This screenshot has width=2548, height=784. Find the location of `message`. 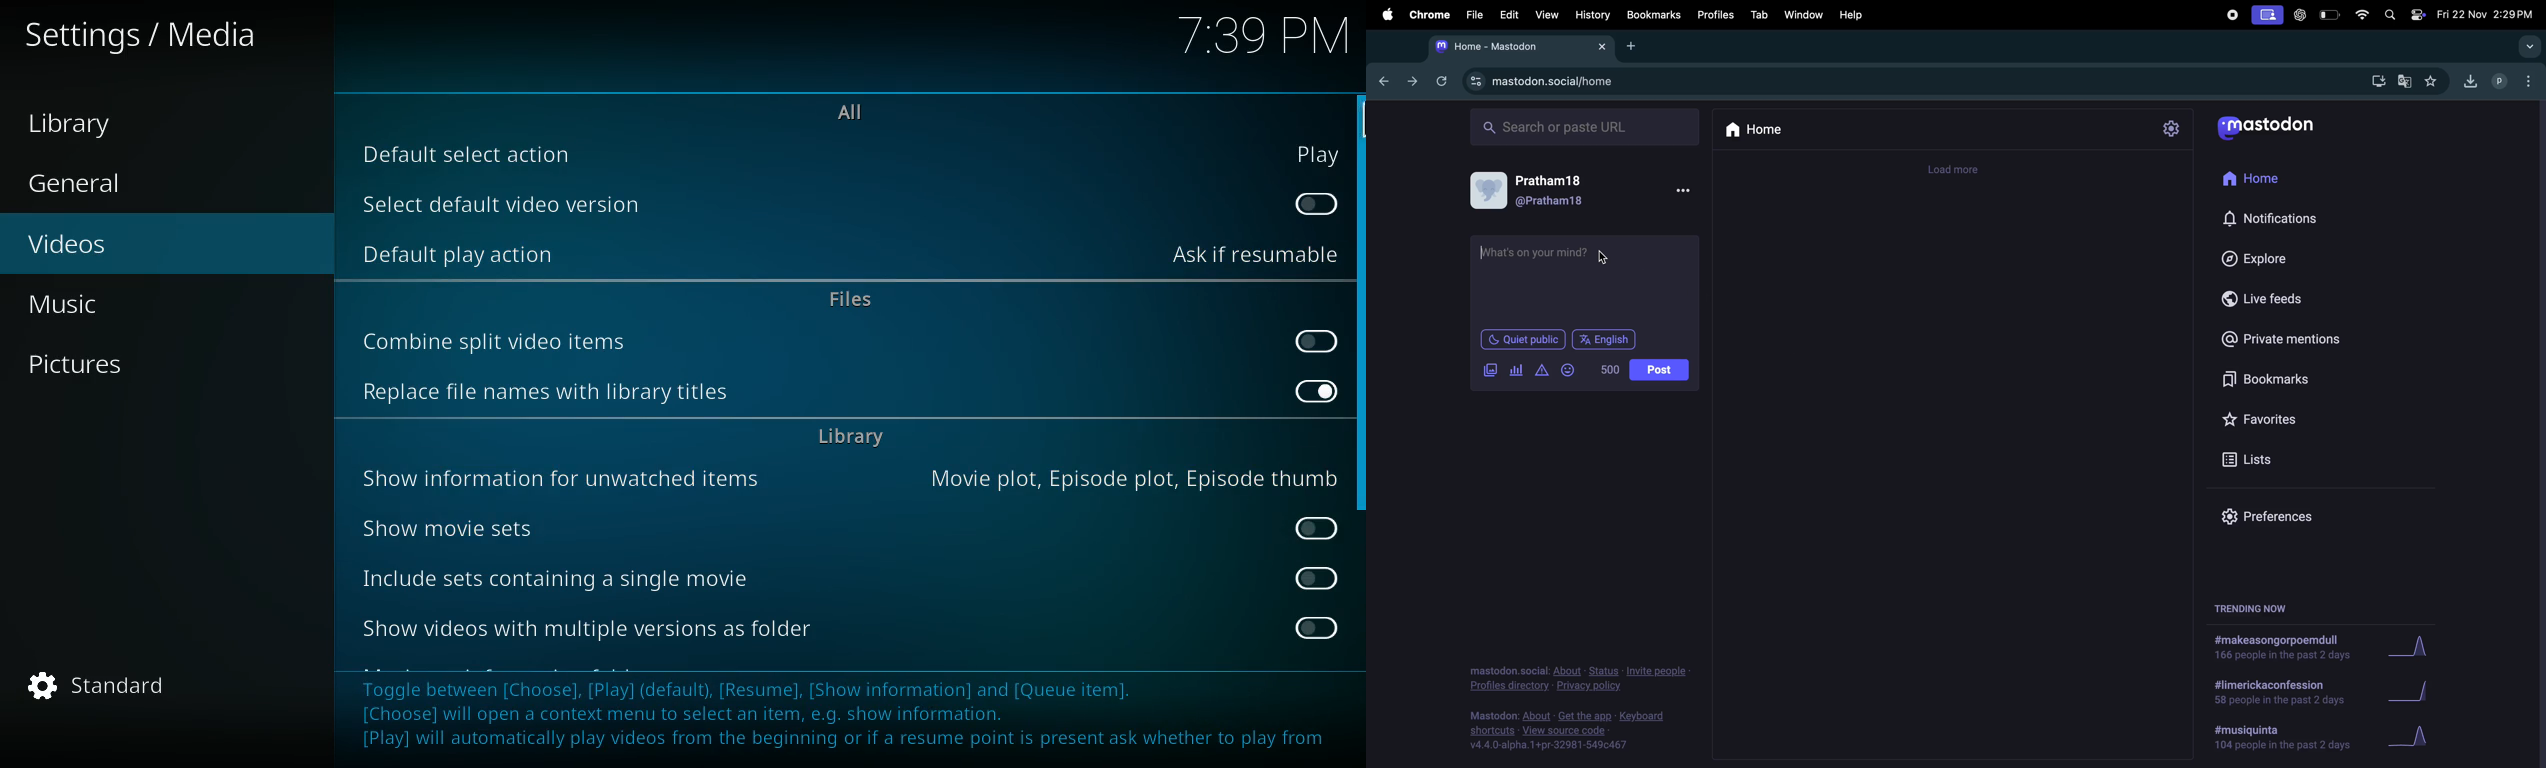

message is located at coordinates (851, 713).